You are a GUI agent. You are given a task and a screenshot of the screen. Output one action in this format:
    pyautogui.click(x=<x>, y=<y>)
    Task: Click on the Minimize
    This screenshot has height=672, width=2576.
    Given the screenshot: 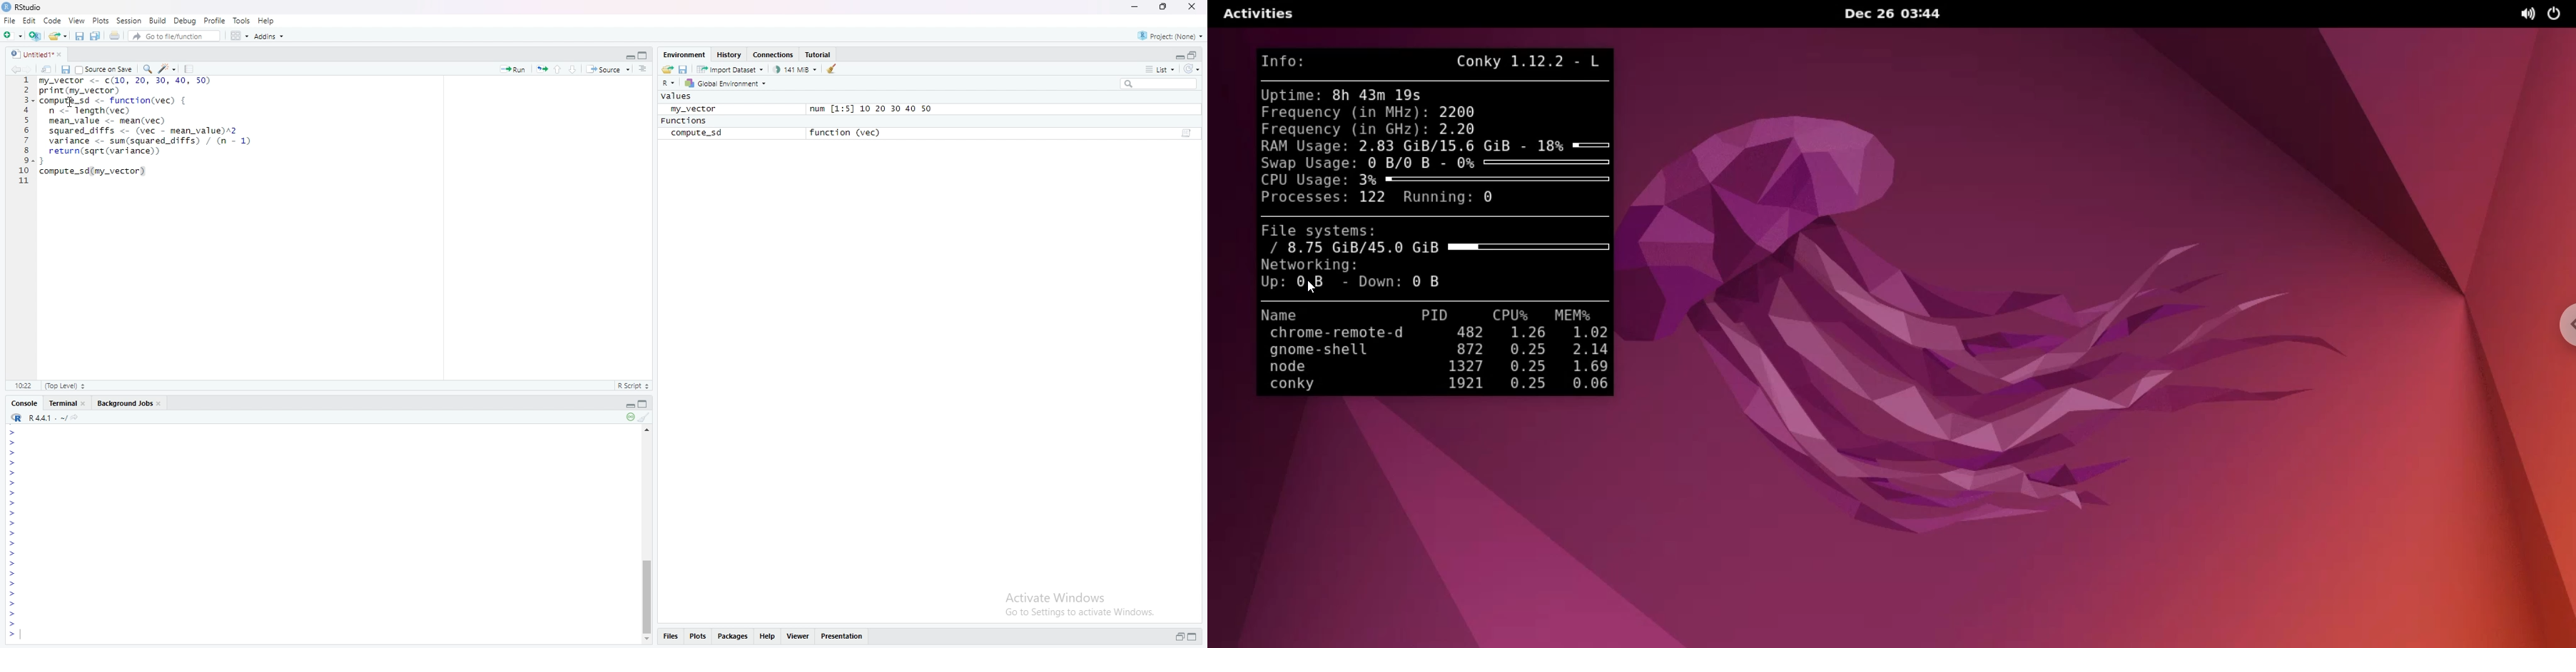 What is the action you would take?
    pyautogui.click(x=1137, y=7)
    